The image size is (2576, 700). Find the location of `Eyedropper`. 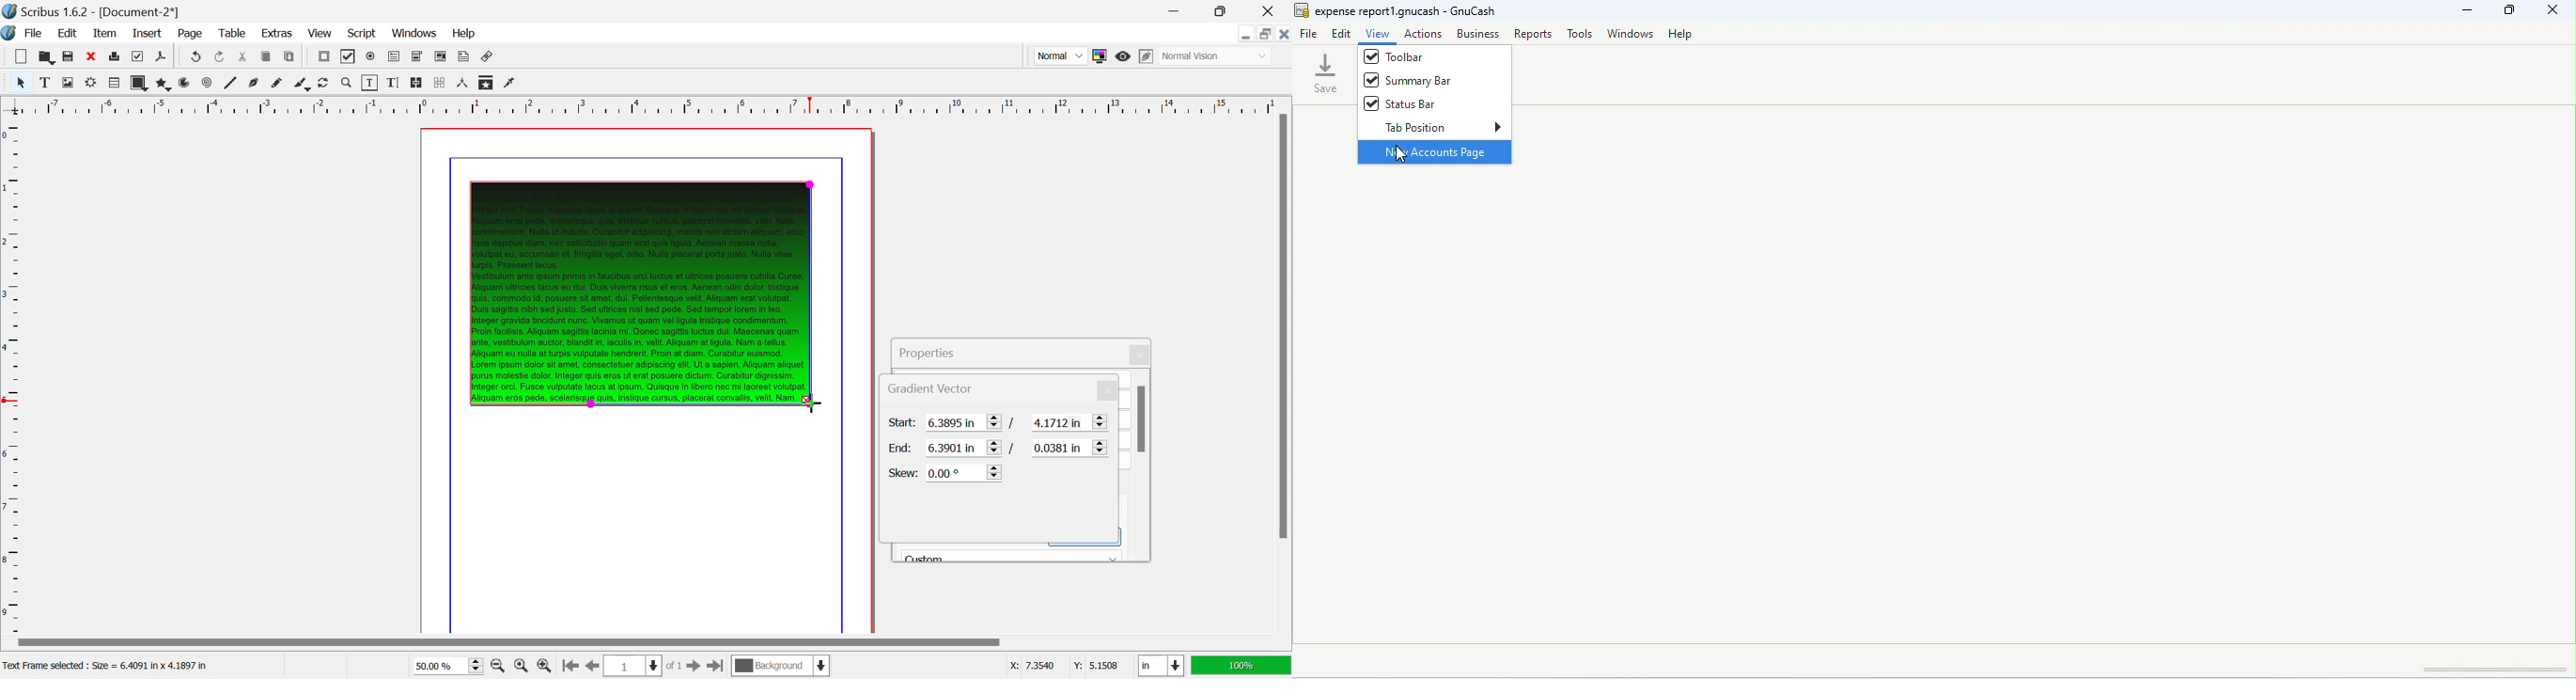

Eyedropper is located at coordinates (510, 84).